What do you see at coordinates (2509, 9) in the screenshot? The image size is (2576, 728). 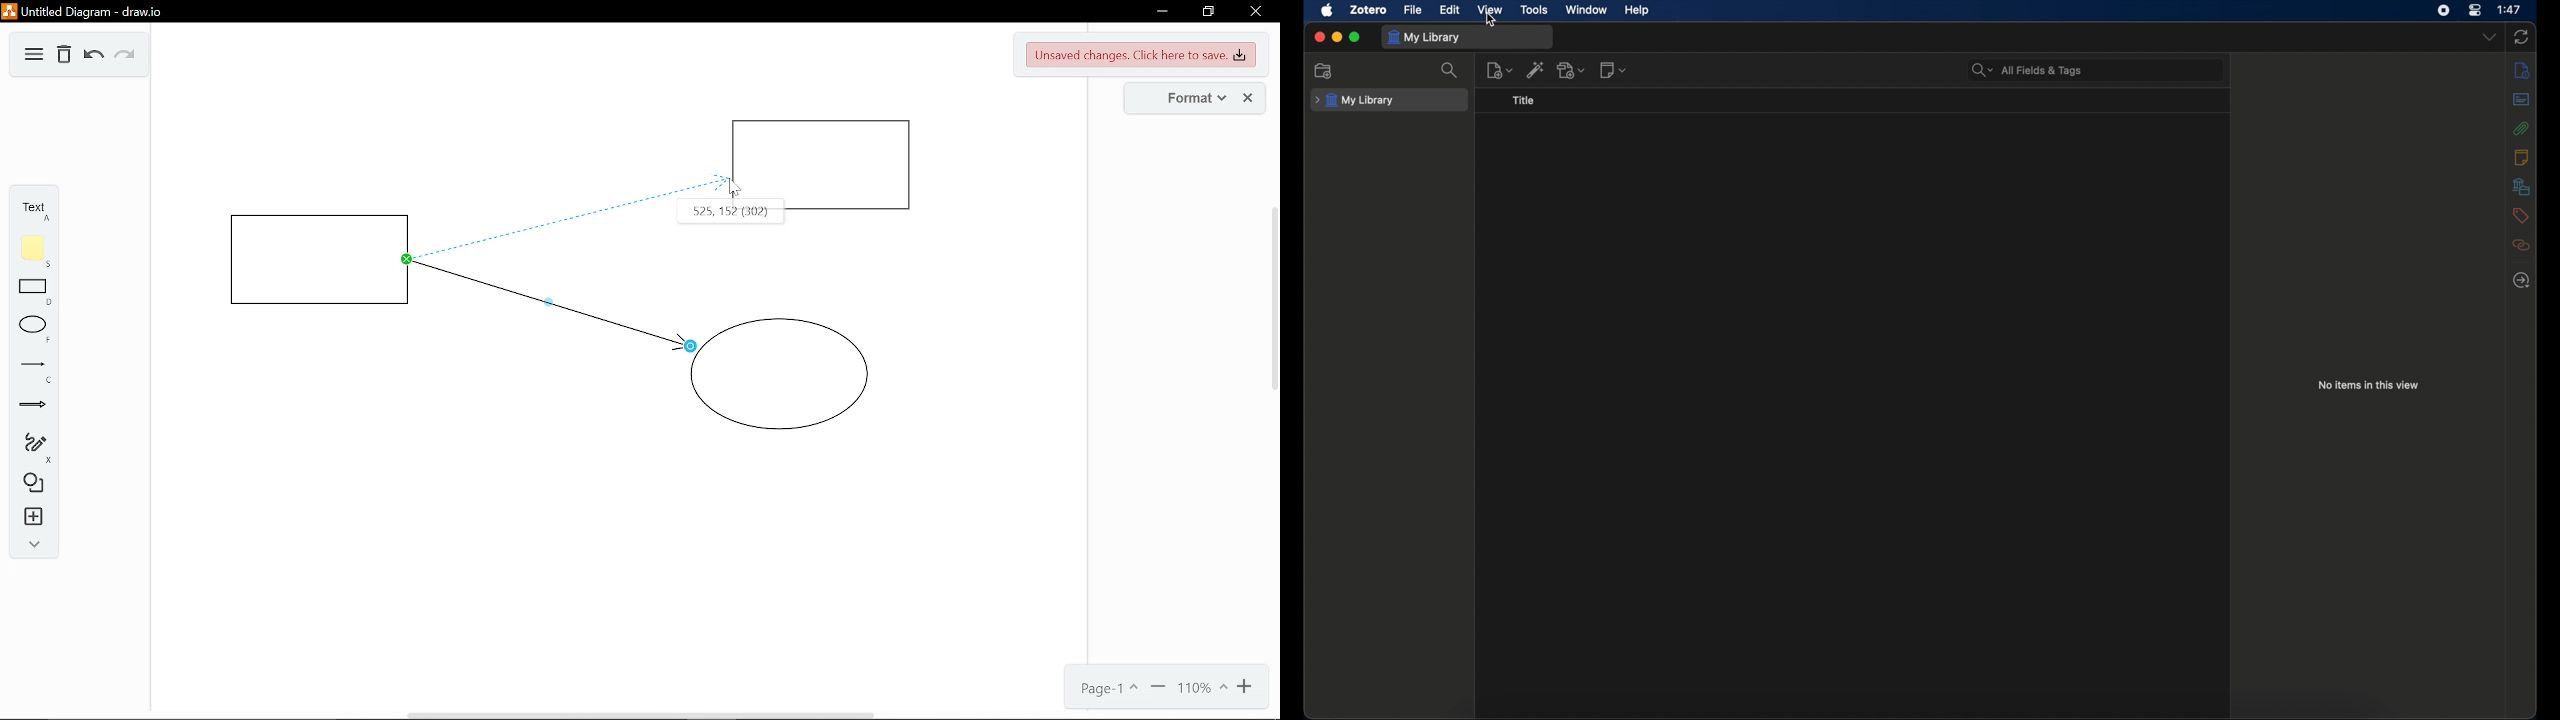 I see `time (1:47)` at bounding box center [2509, 9].